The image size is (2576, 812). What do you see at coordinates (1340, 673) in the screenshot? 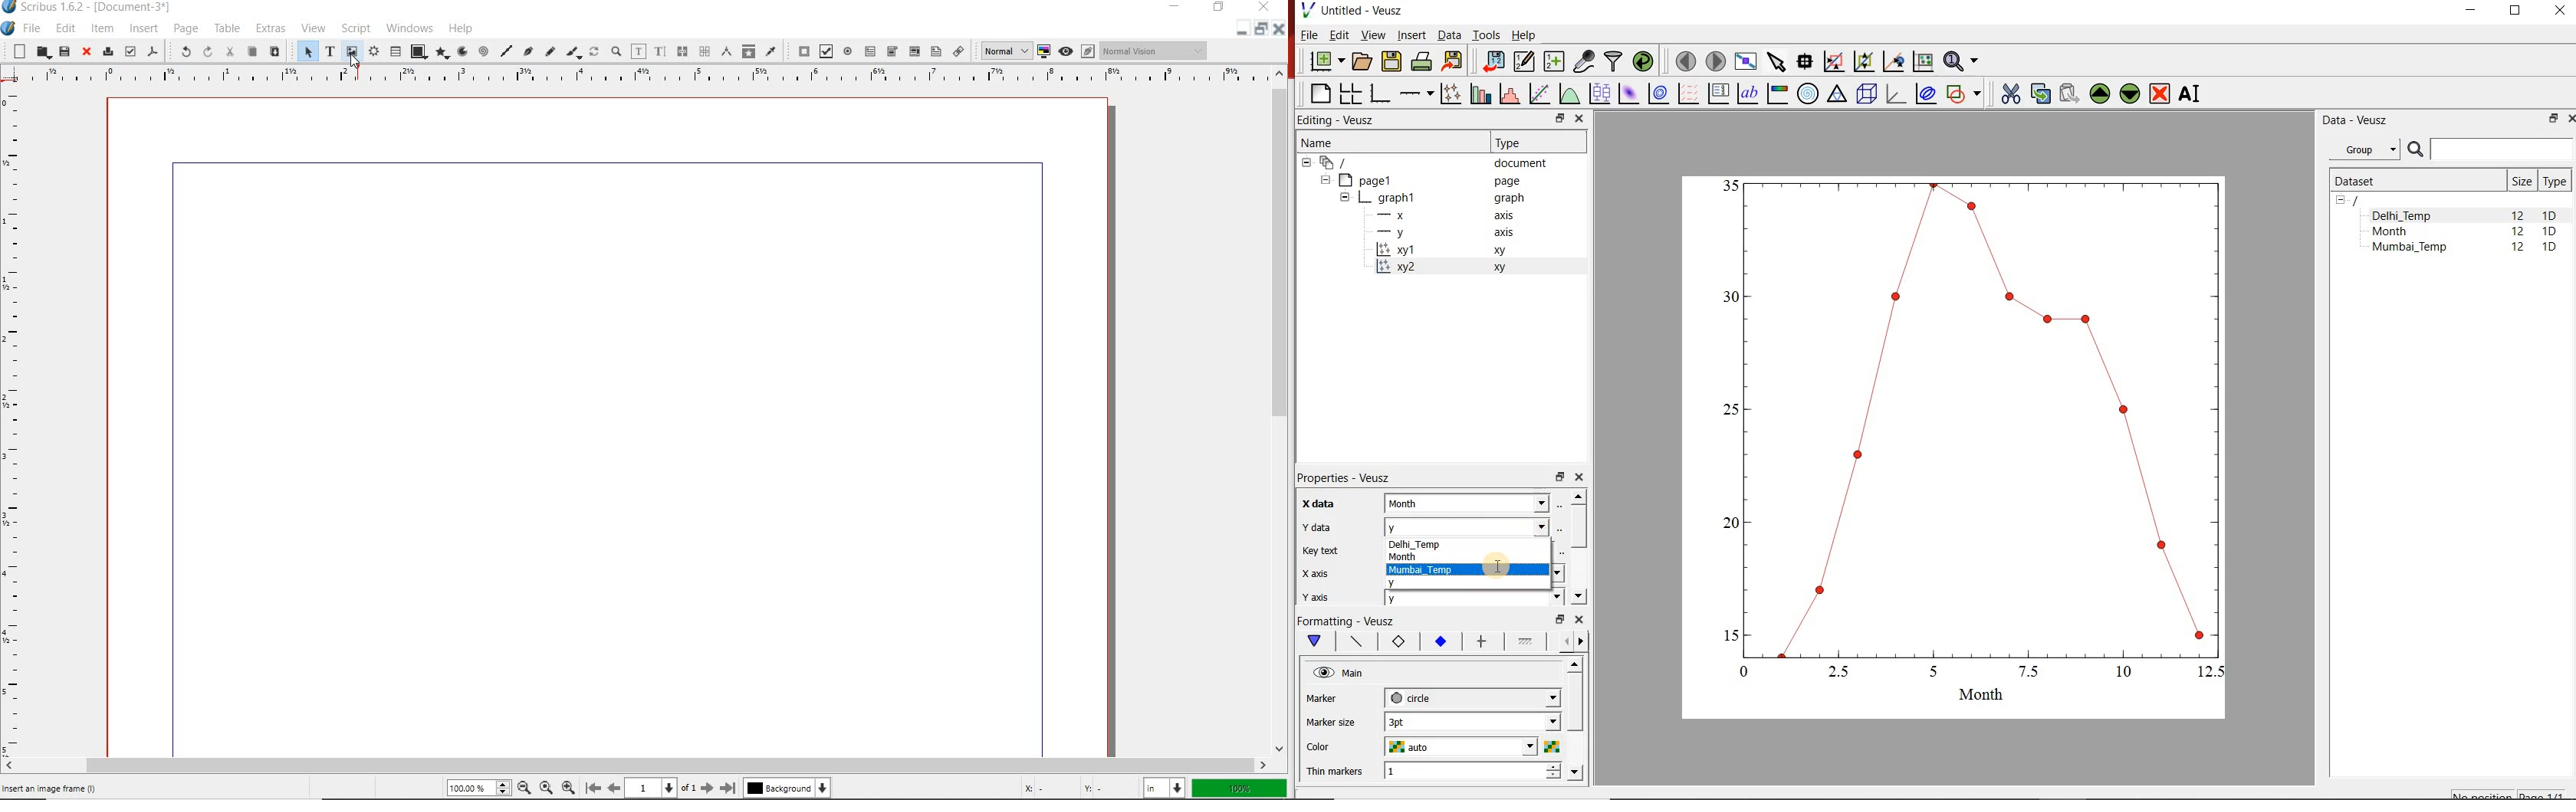
I see `Main` at bounding box center [1340, 673].